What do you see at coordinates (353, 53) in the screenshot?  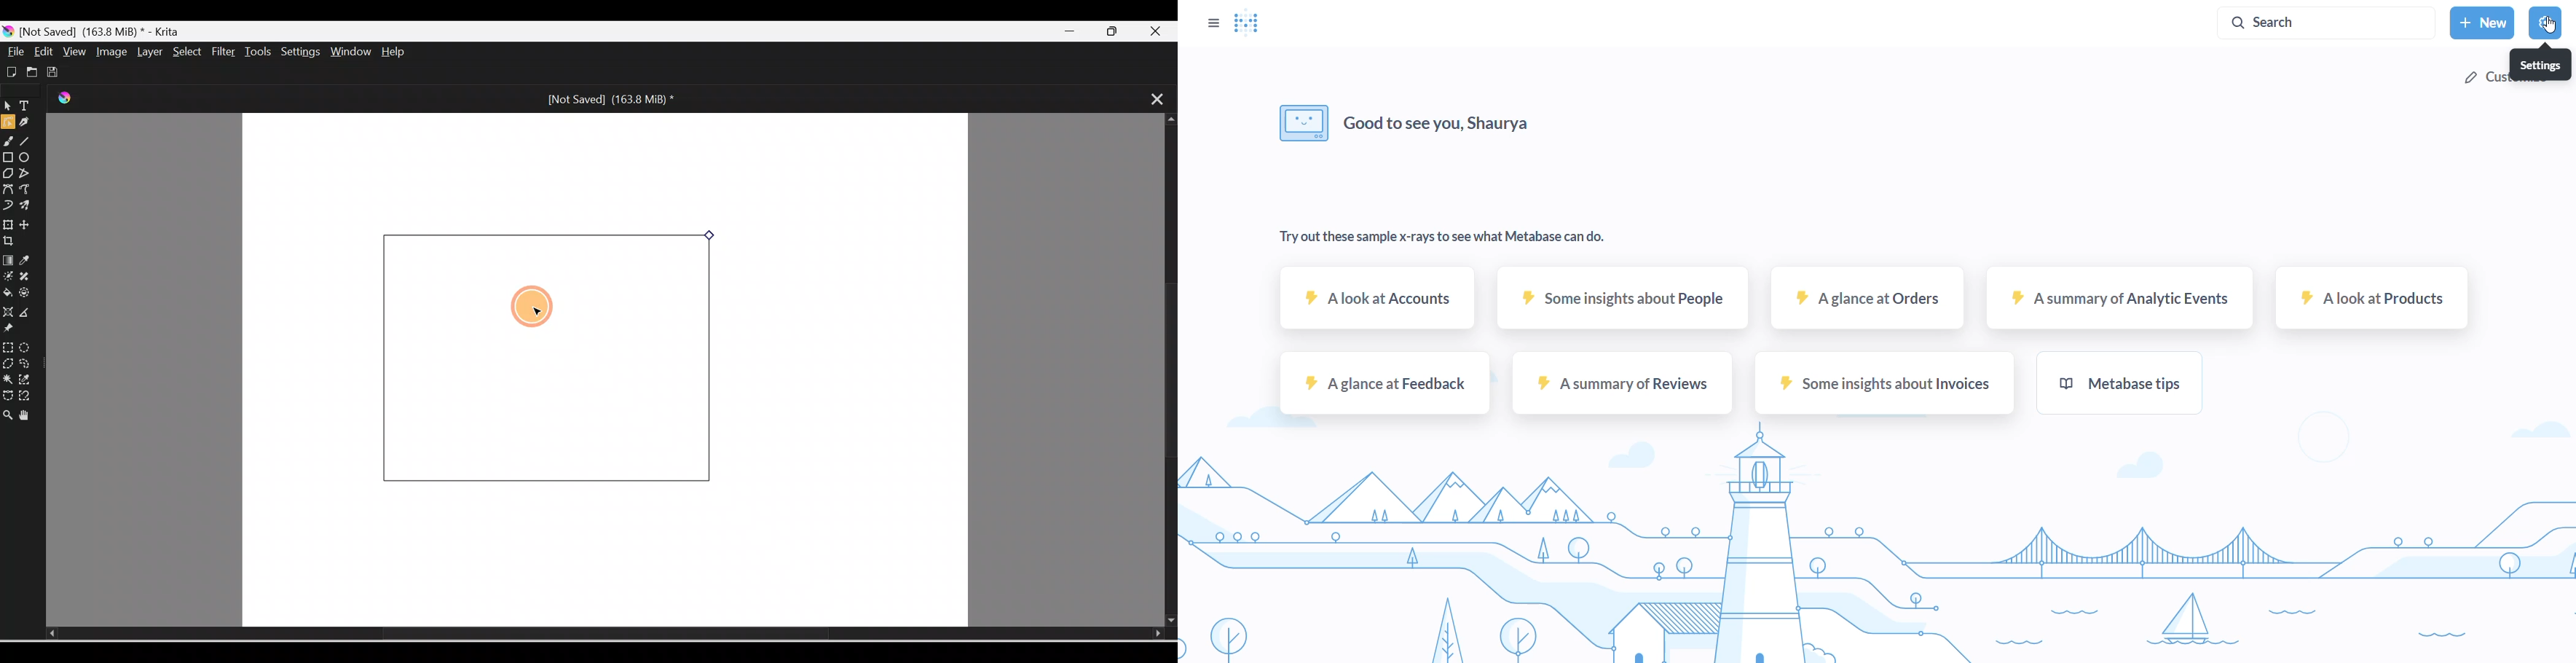 I see `Window` at bounding box center [353, 53].